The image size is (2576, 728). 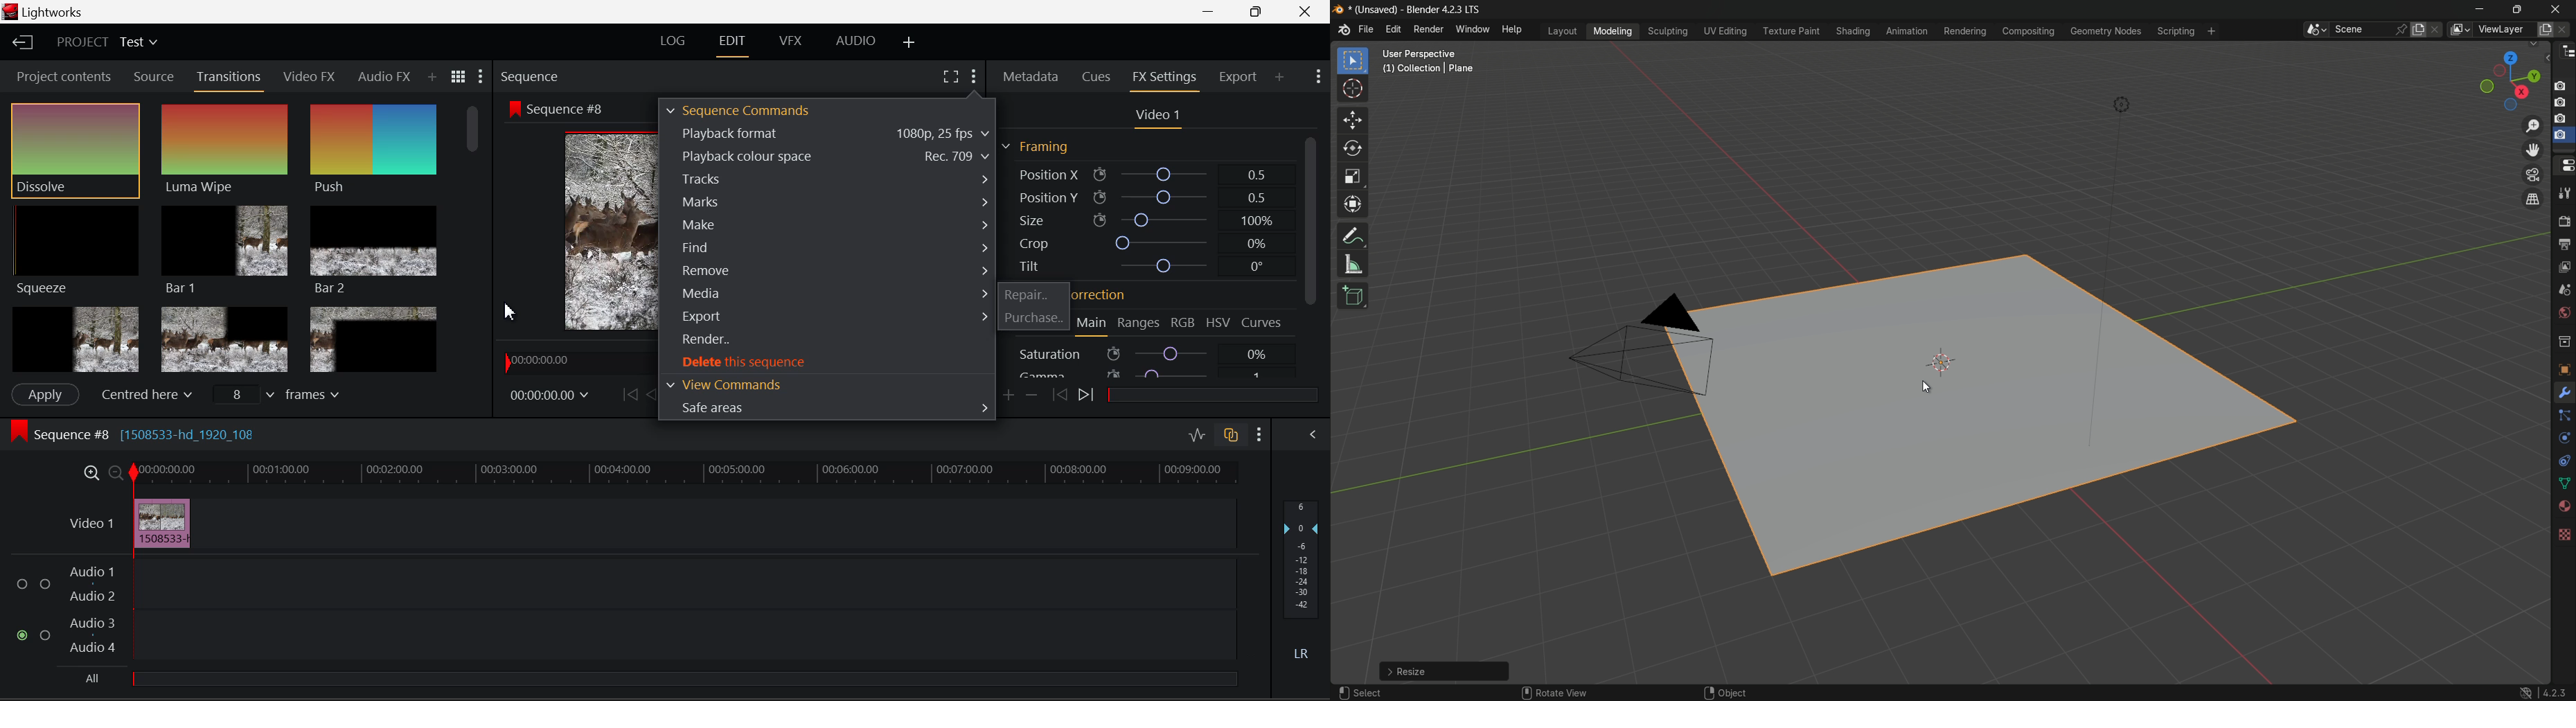 What do you see at coordinates (1213, 12) in the screenshot?
I see `Restore Down` at bounding box center [1213, 12].